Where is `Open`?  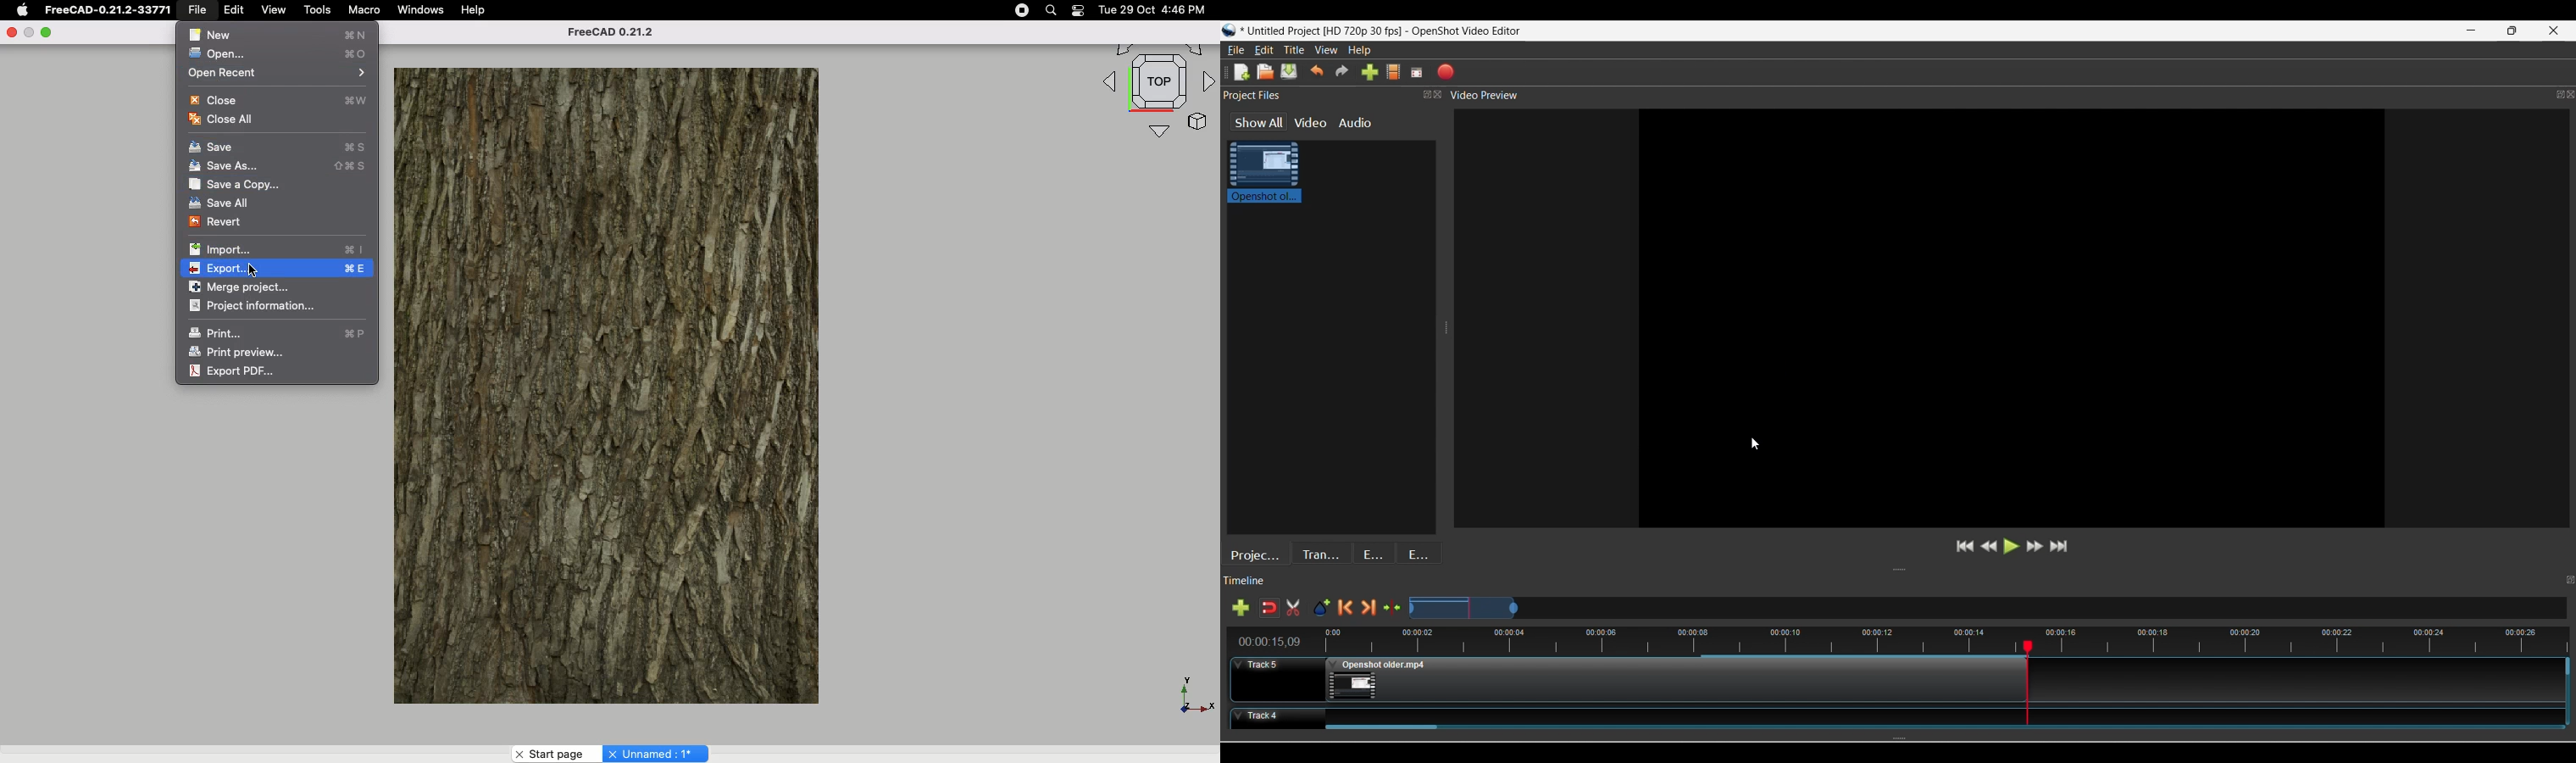
Open is located at coordinates (281, 56).